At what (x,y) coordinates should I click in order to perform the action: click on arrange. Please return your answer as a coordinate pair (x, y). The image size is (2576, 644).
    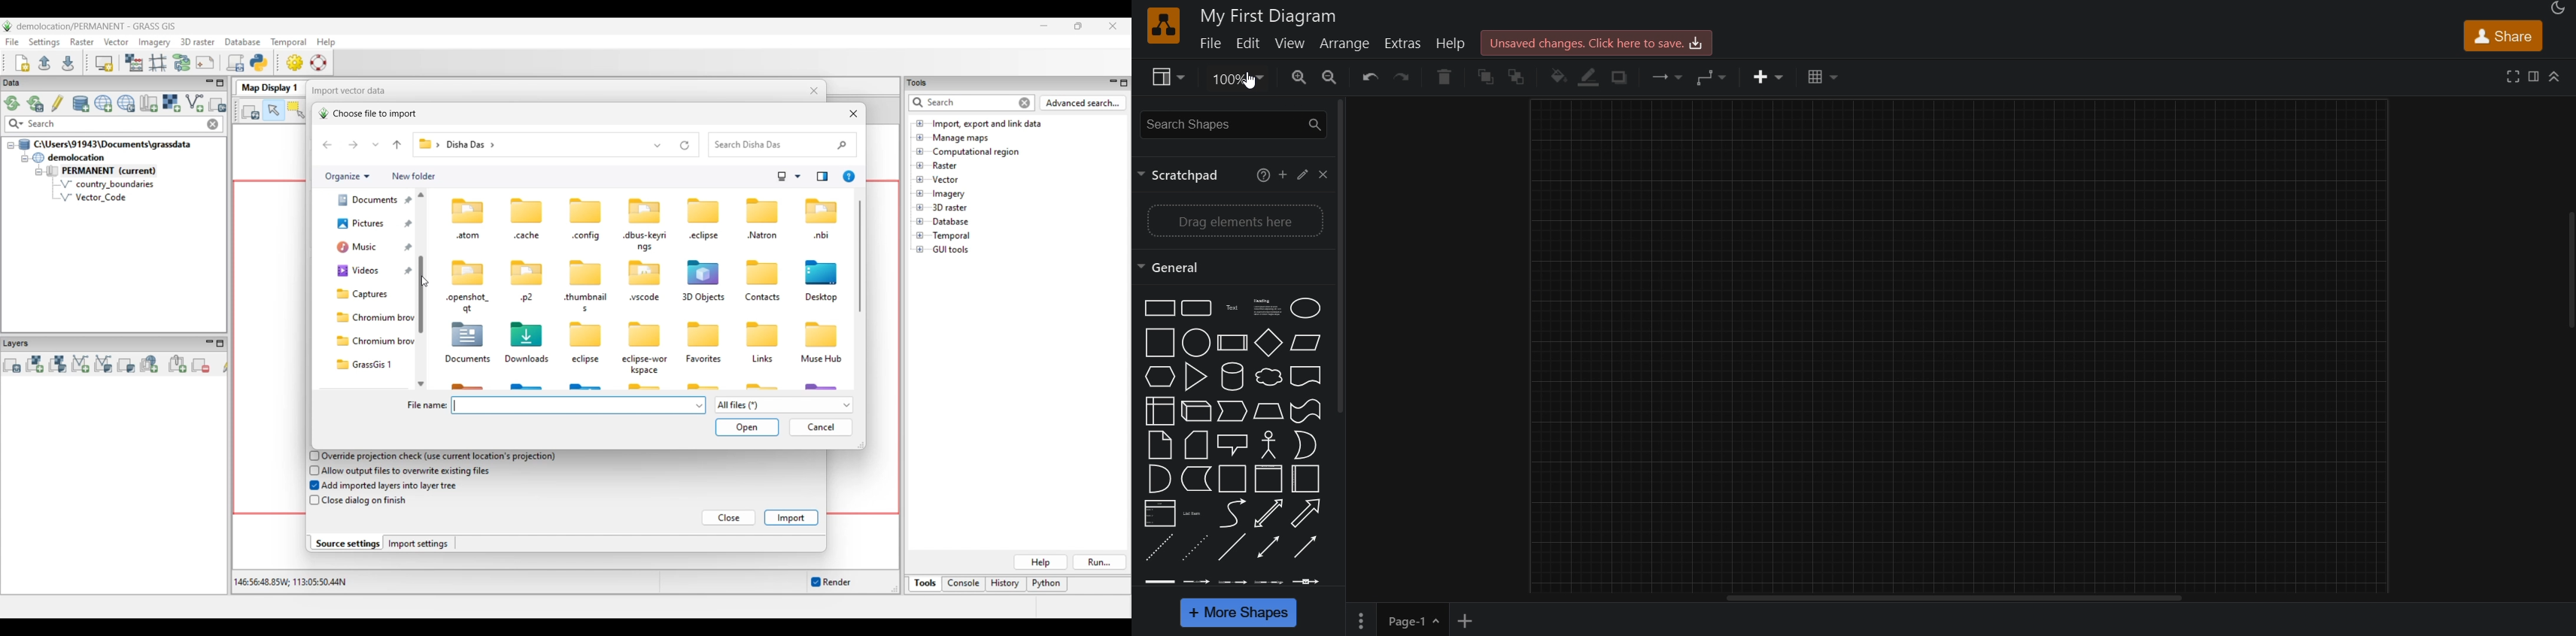
    Looking at the image, I should click on (1347, 45).